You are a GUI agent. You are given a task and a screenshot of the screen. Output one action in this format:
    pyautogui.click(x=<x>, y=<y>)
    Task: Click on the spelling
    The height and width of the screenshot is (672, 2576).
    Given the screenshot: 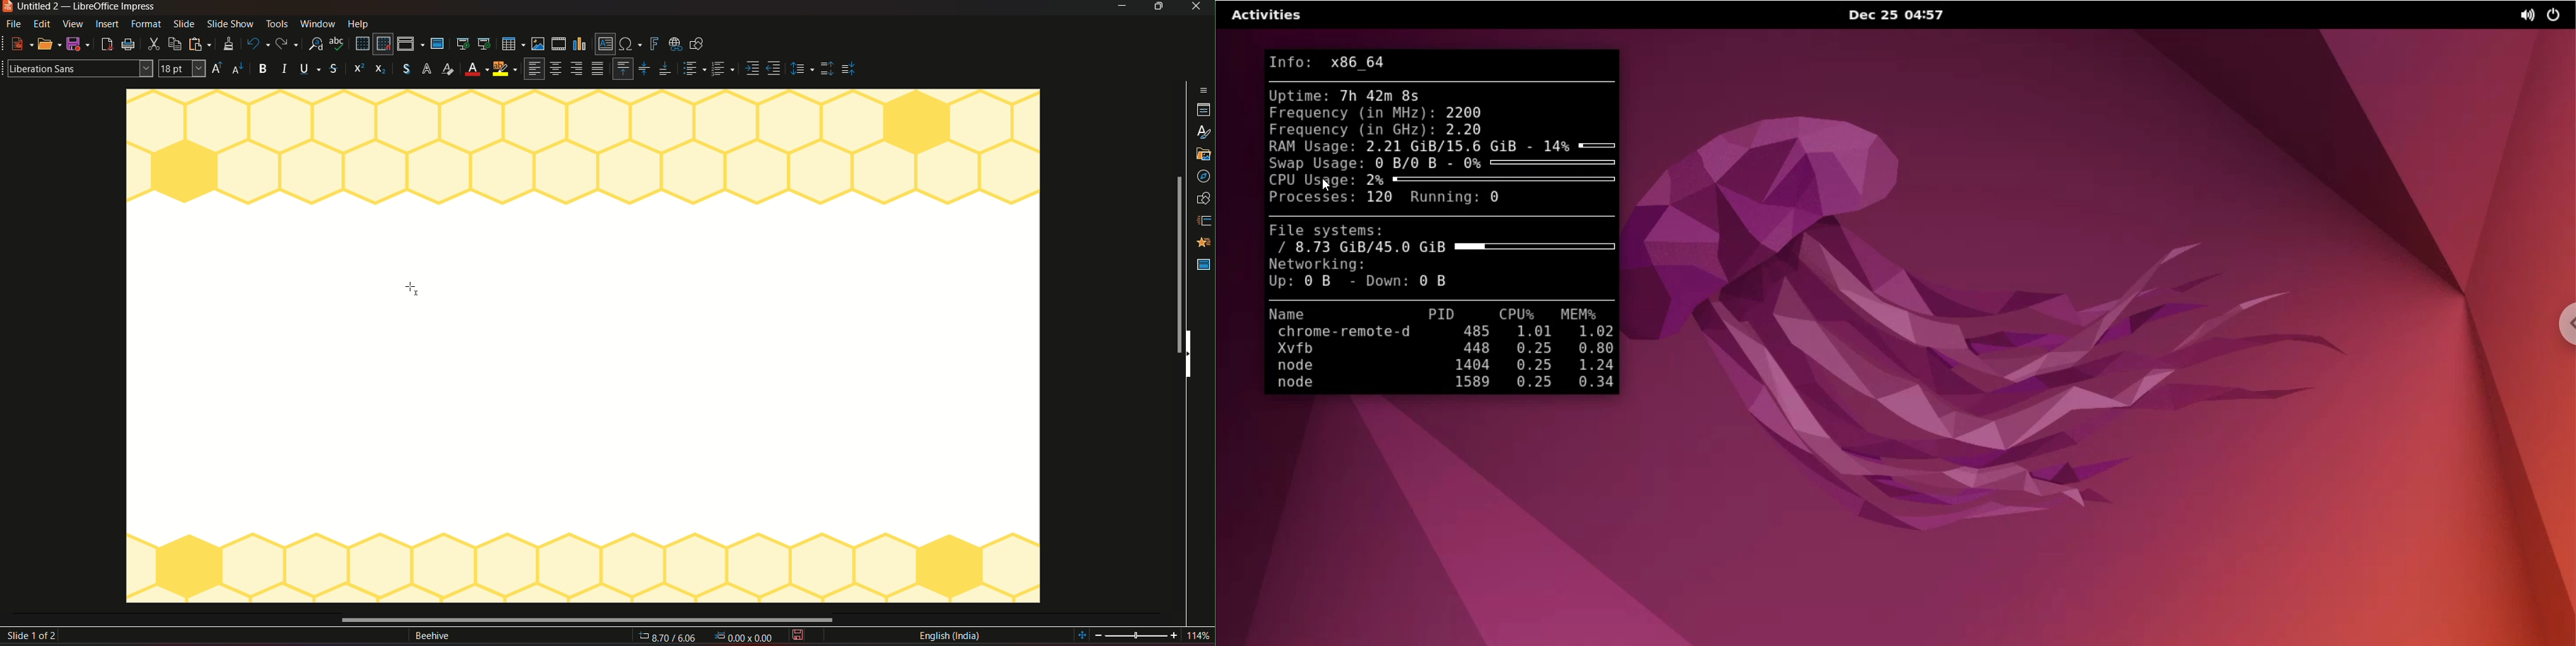 What is the action you would take?
    pyautogui.click(x=338, y=45)
    